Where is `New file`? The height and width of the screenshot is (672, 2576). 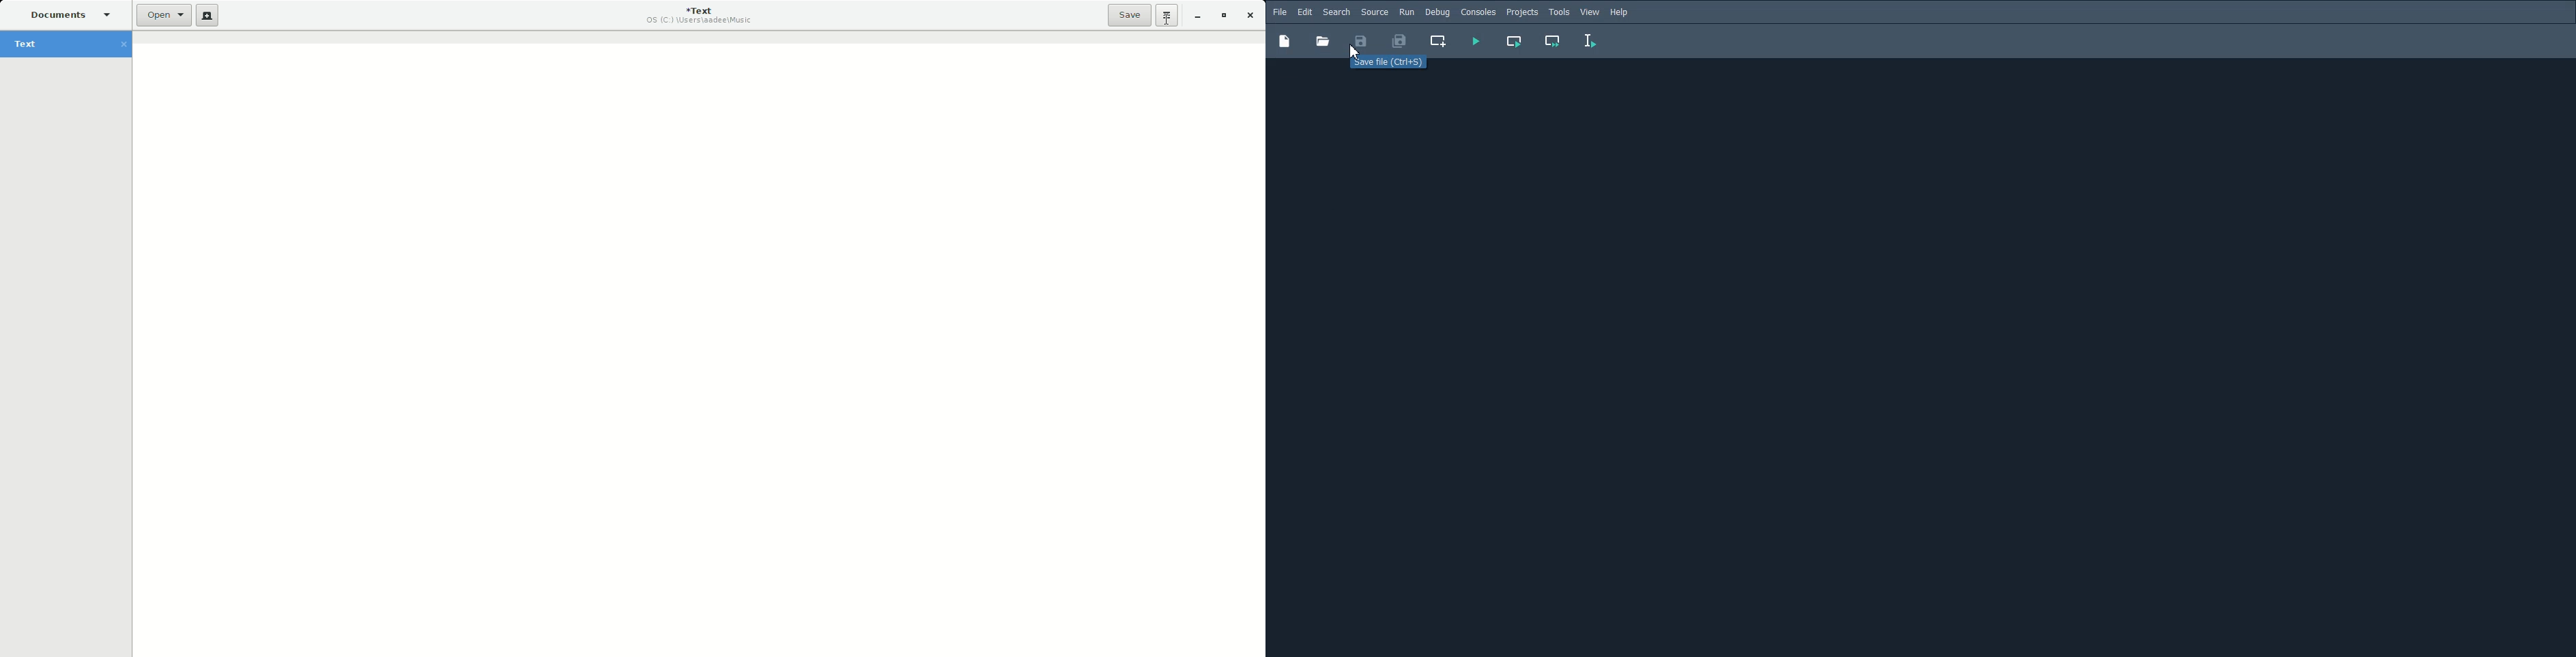 New file is located at coordinates (1284, 40).